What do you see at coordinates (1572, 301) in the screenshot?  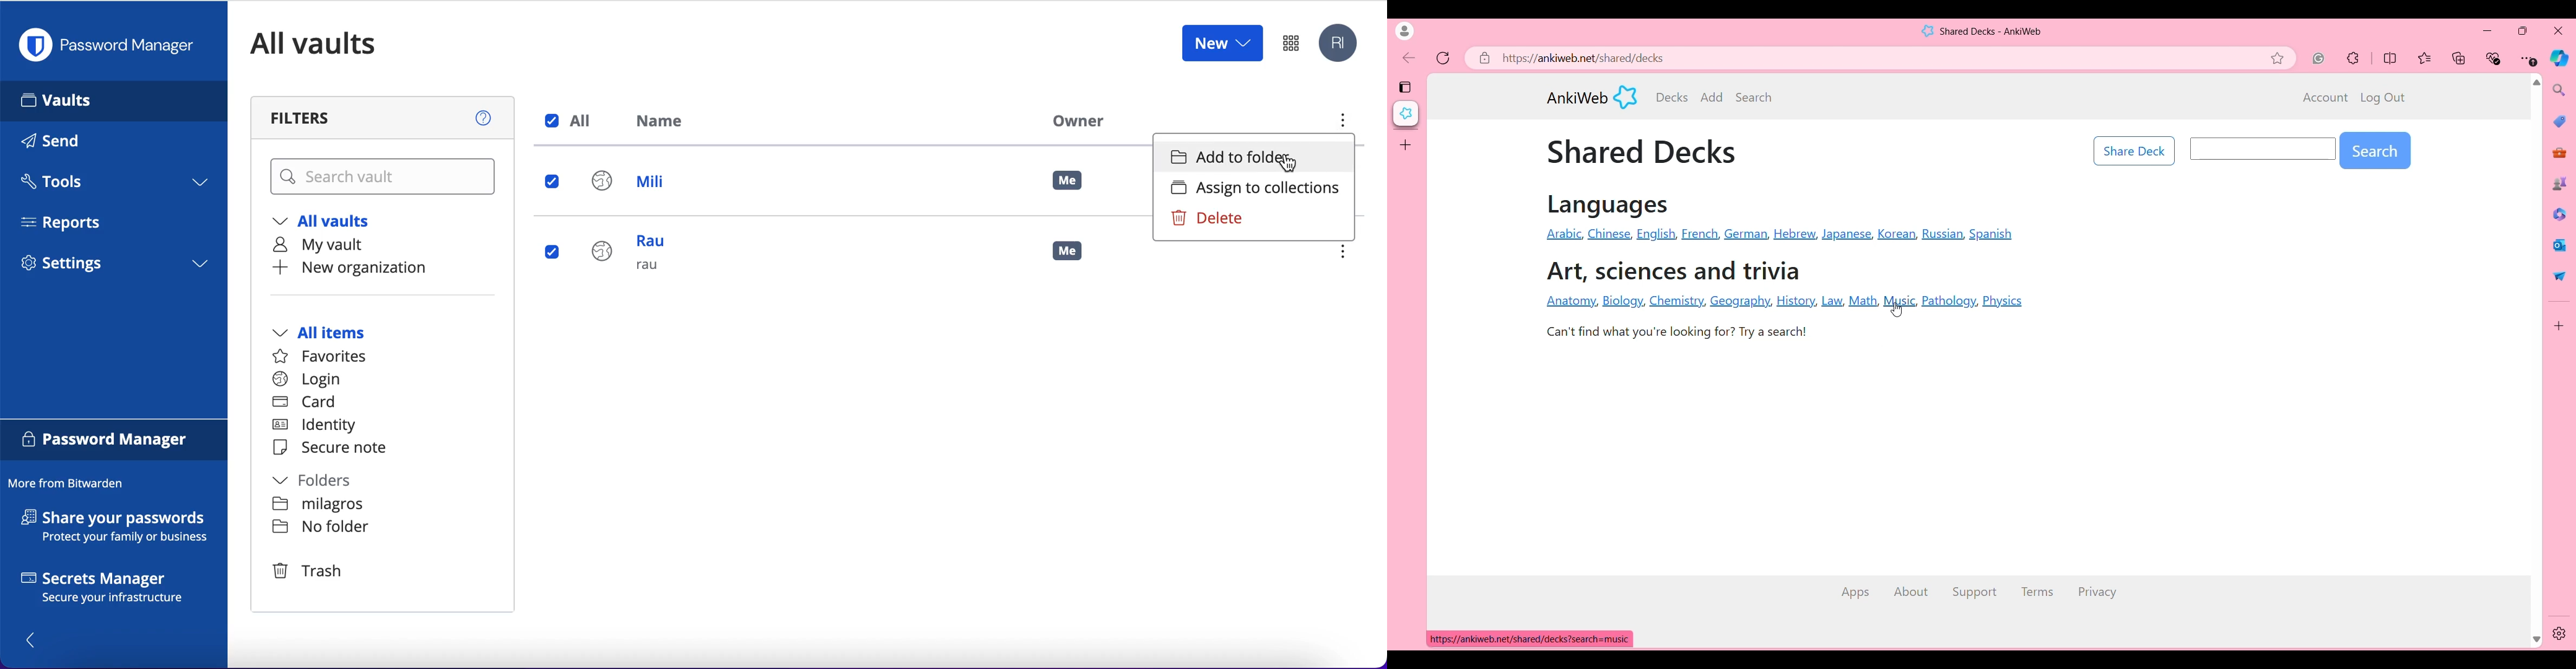 I see `Anatomy,` at bounding box center [1572, 301].